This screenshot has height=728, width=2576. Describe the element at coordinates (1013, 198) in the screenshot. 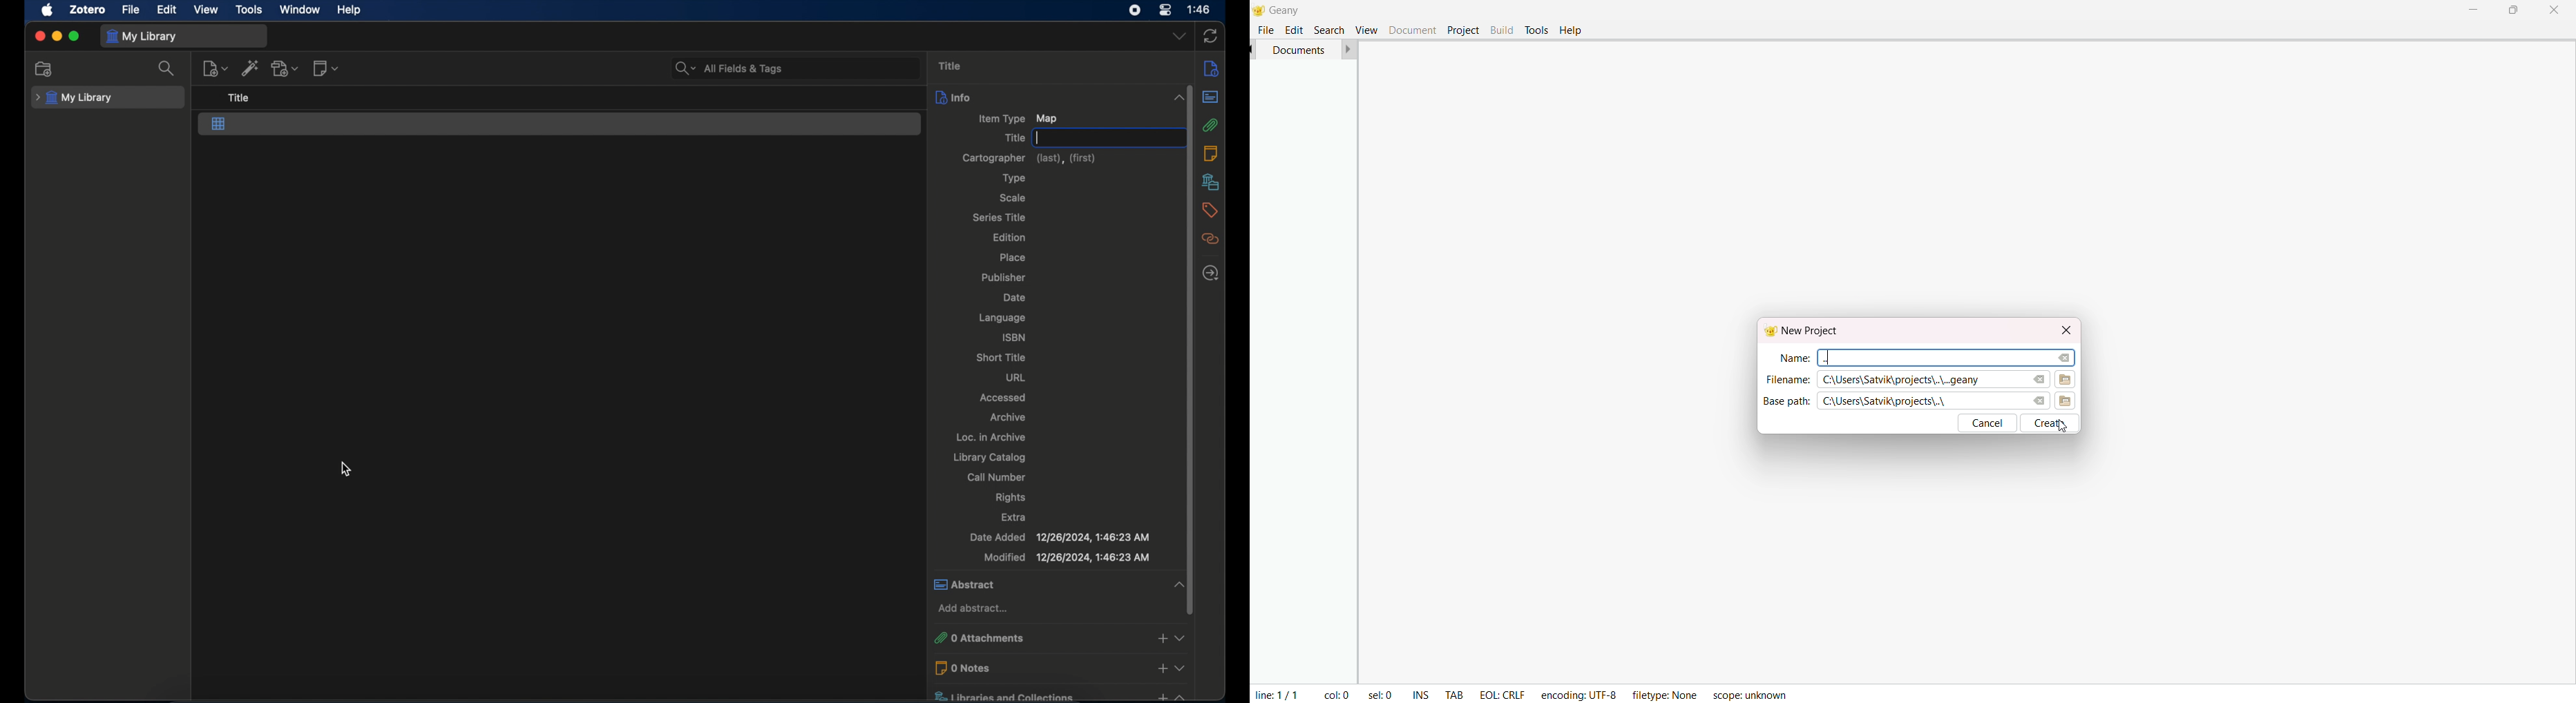

I see `scale` at that location.